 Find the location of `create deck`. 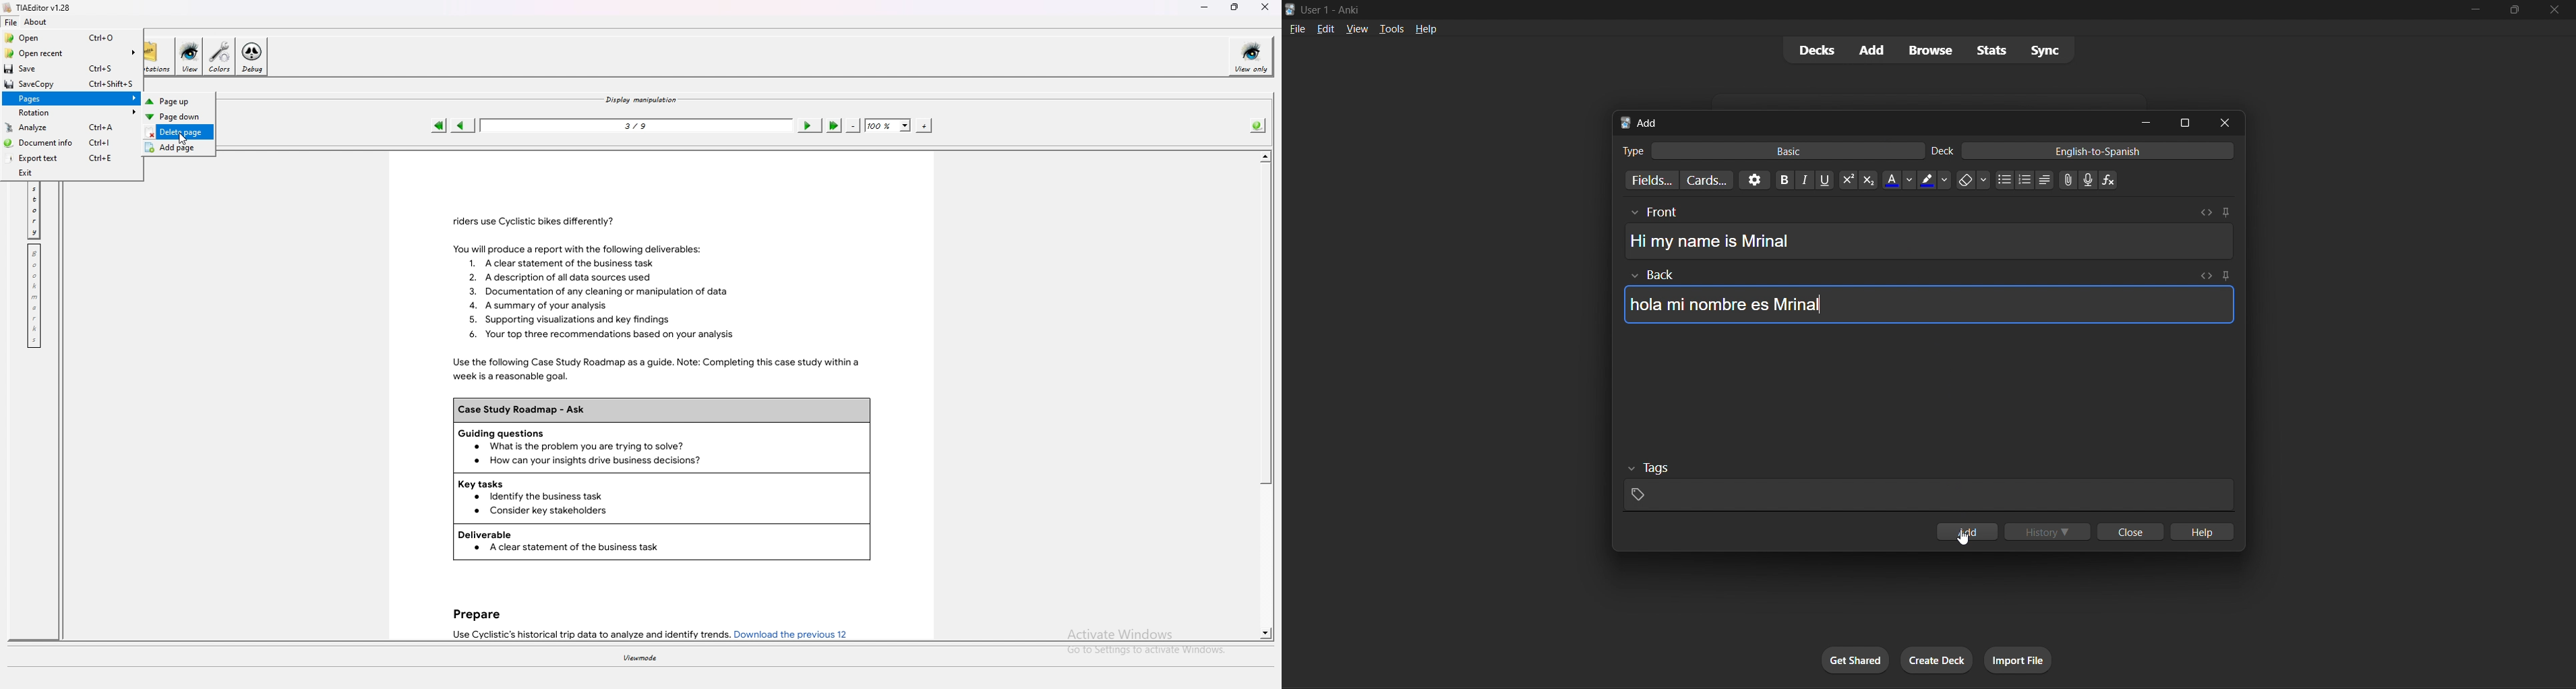

create deck is located at coordinates (1934, 658).